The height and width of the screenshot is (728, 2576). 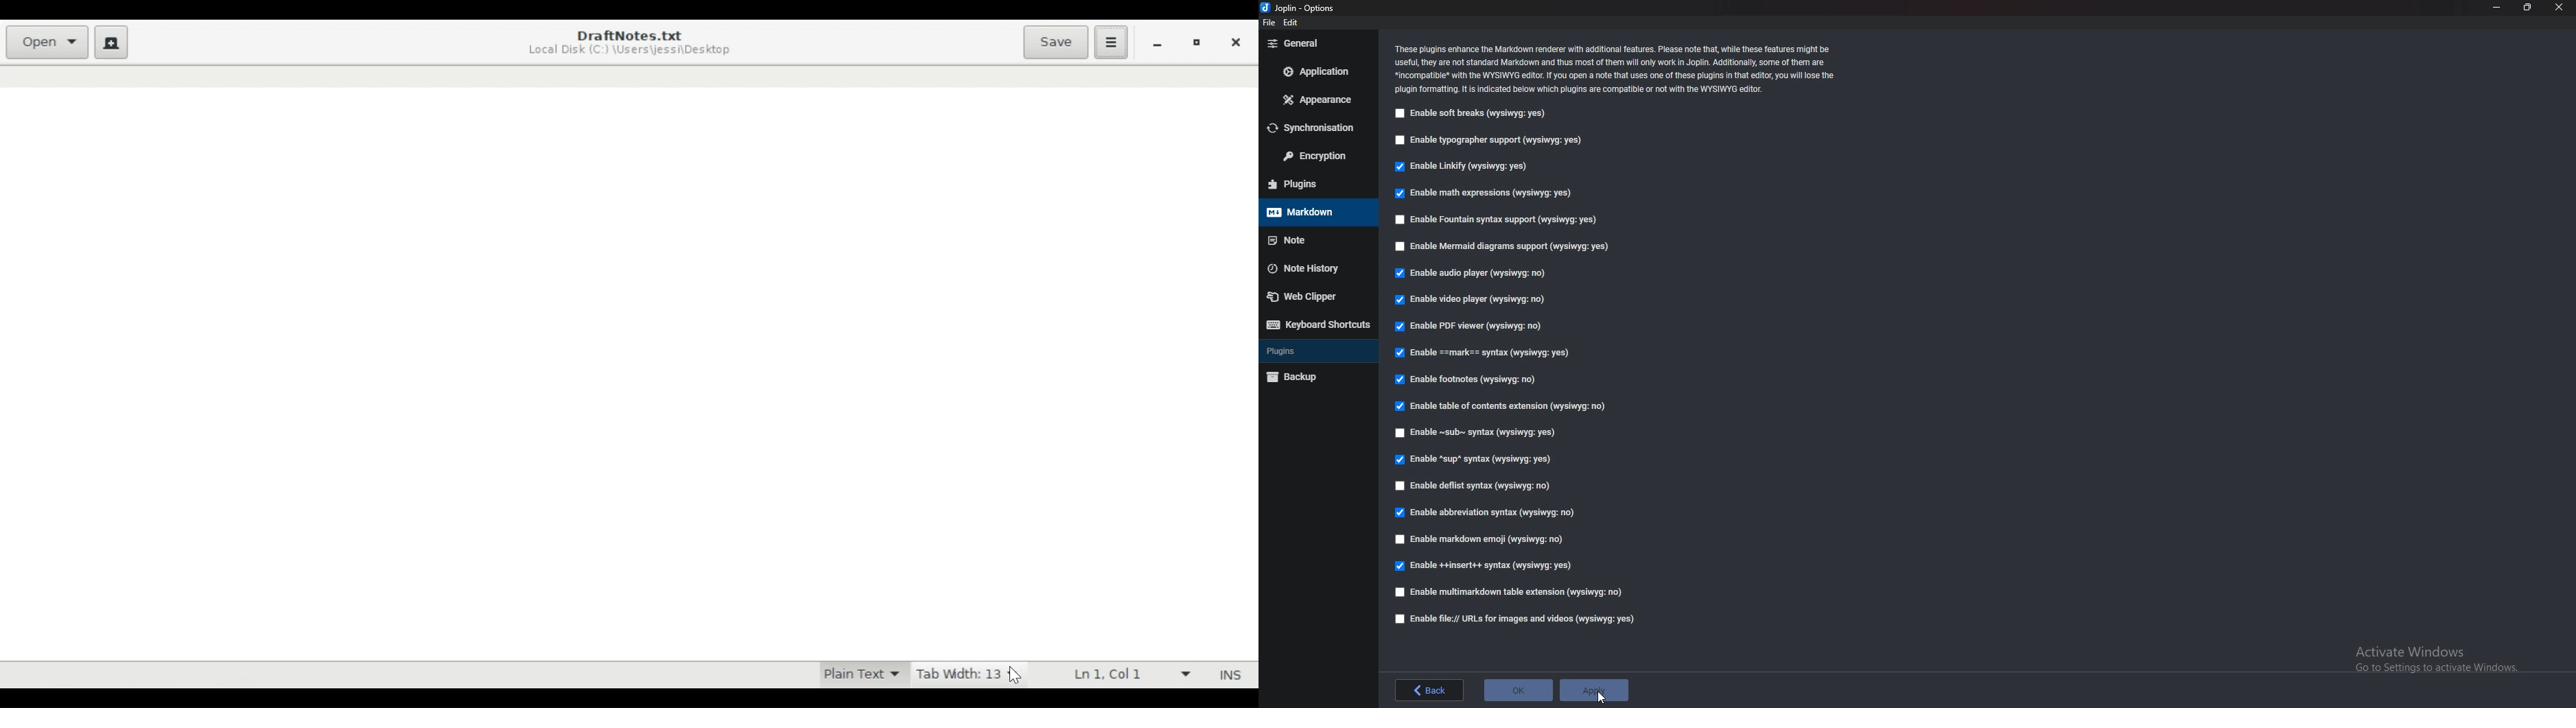 What do you see at coordinates (1490, 565) in the screenshot?
I see `Enable insert syntax` at bounding box center [1490, 565].